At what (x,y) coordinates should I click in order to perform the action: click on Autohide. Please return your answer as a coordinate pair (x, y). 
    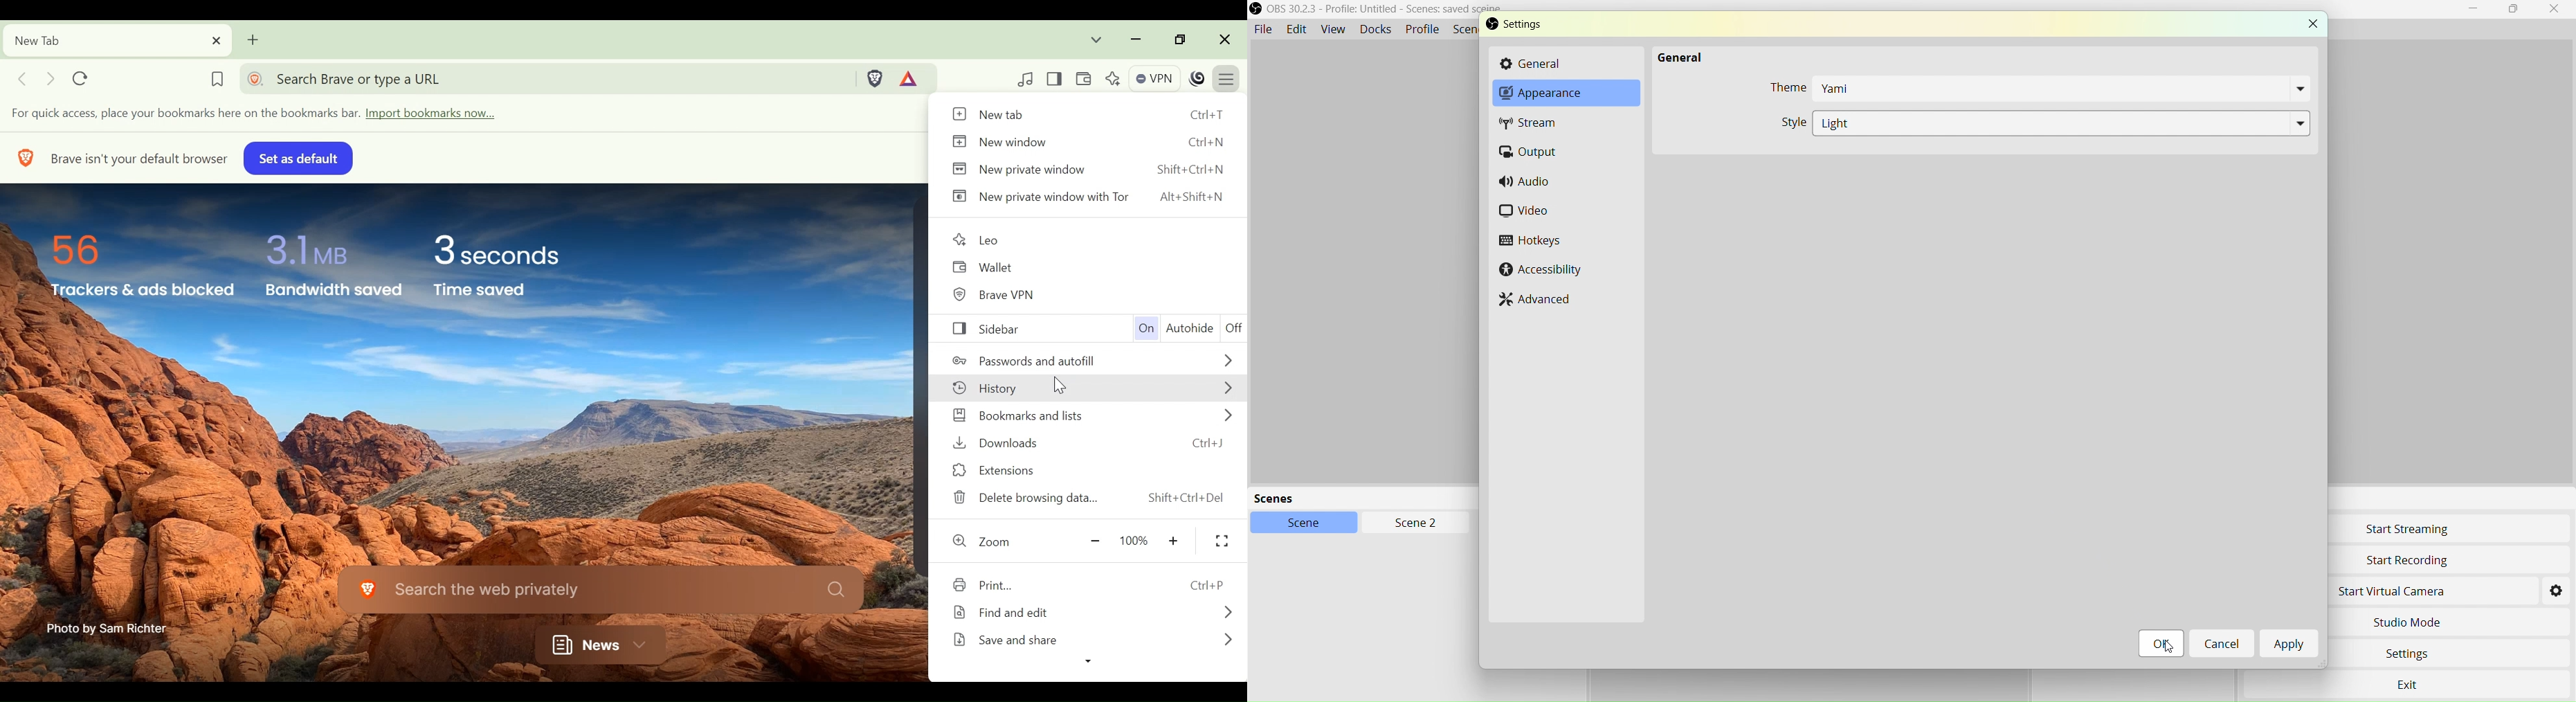
    Looking at the image, I should click on (1190, 329).